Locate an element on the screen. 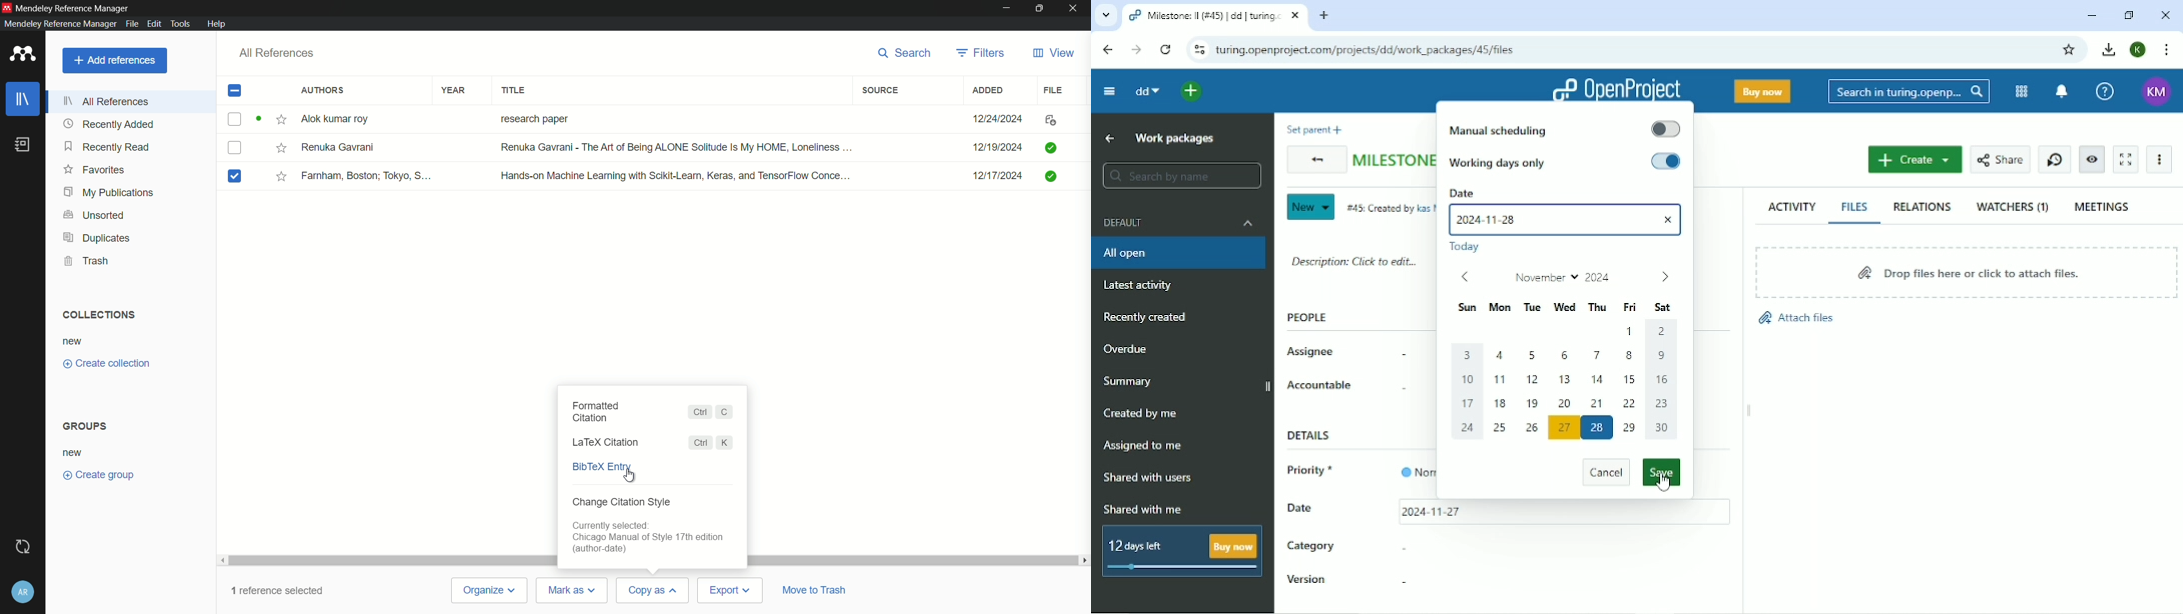  view is located at coordinates (1053, 53).